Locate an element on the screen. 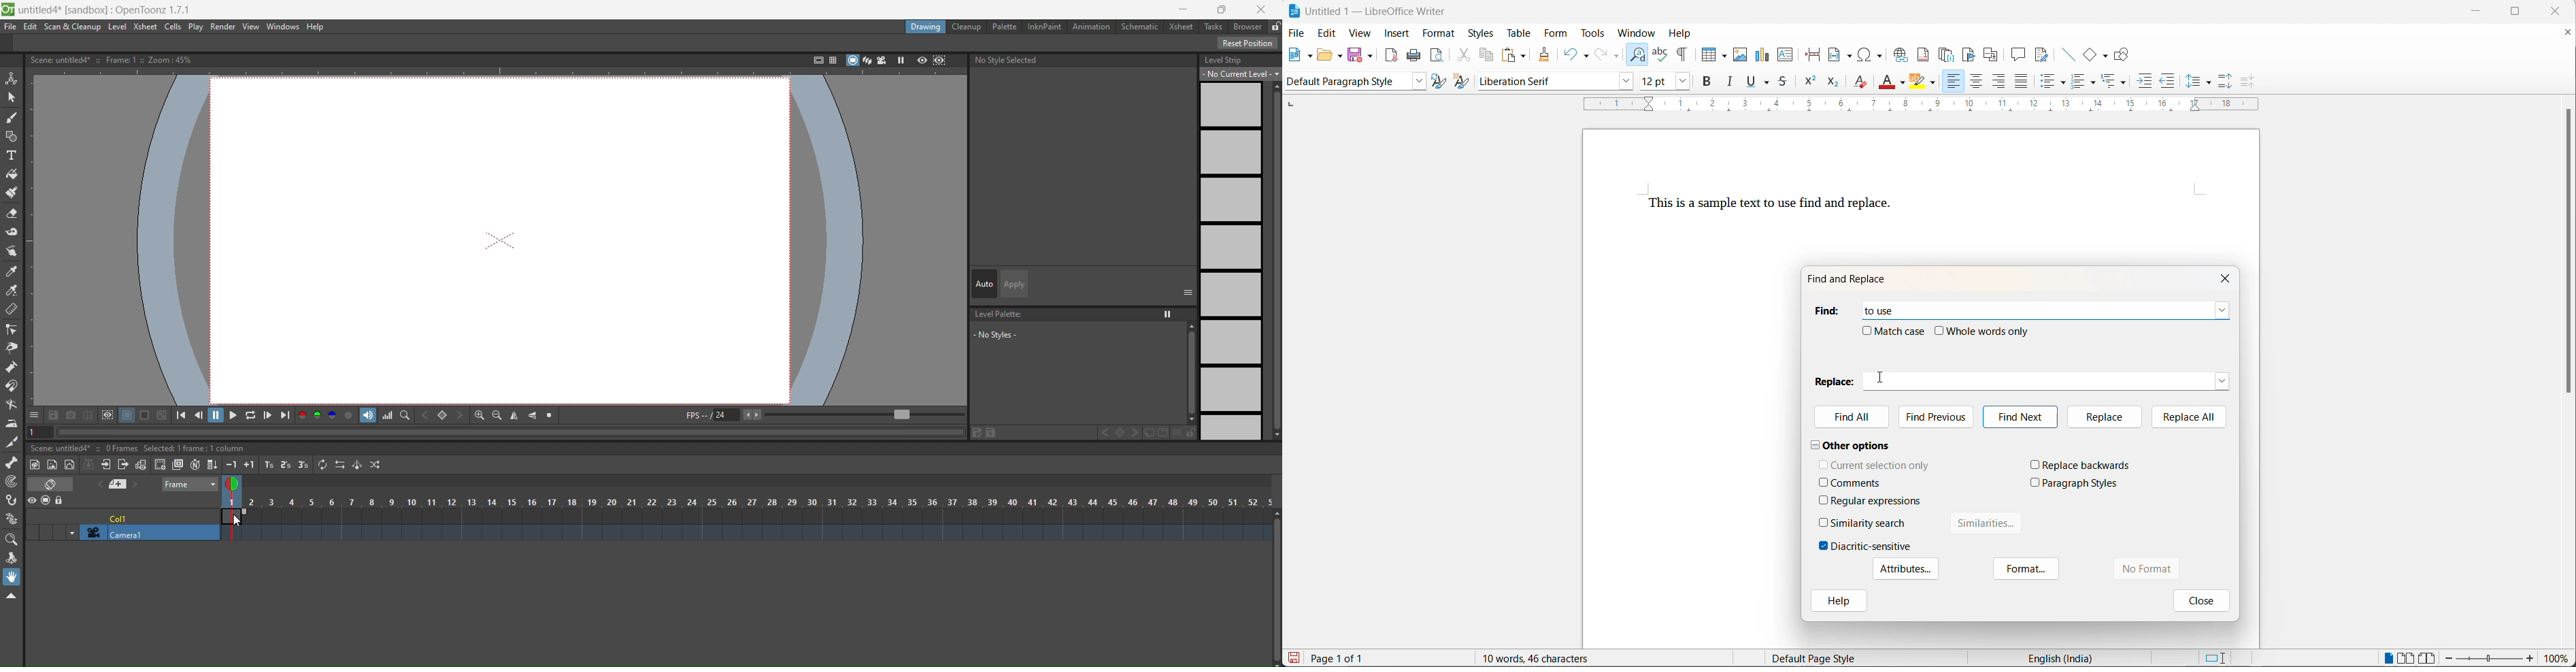 The height and width of the screenshot is (672, 2576). insert chart is located at coordinates (1764, 53).